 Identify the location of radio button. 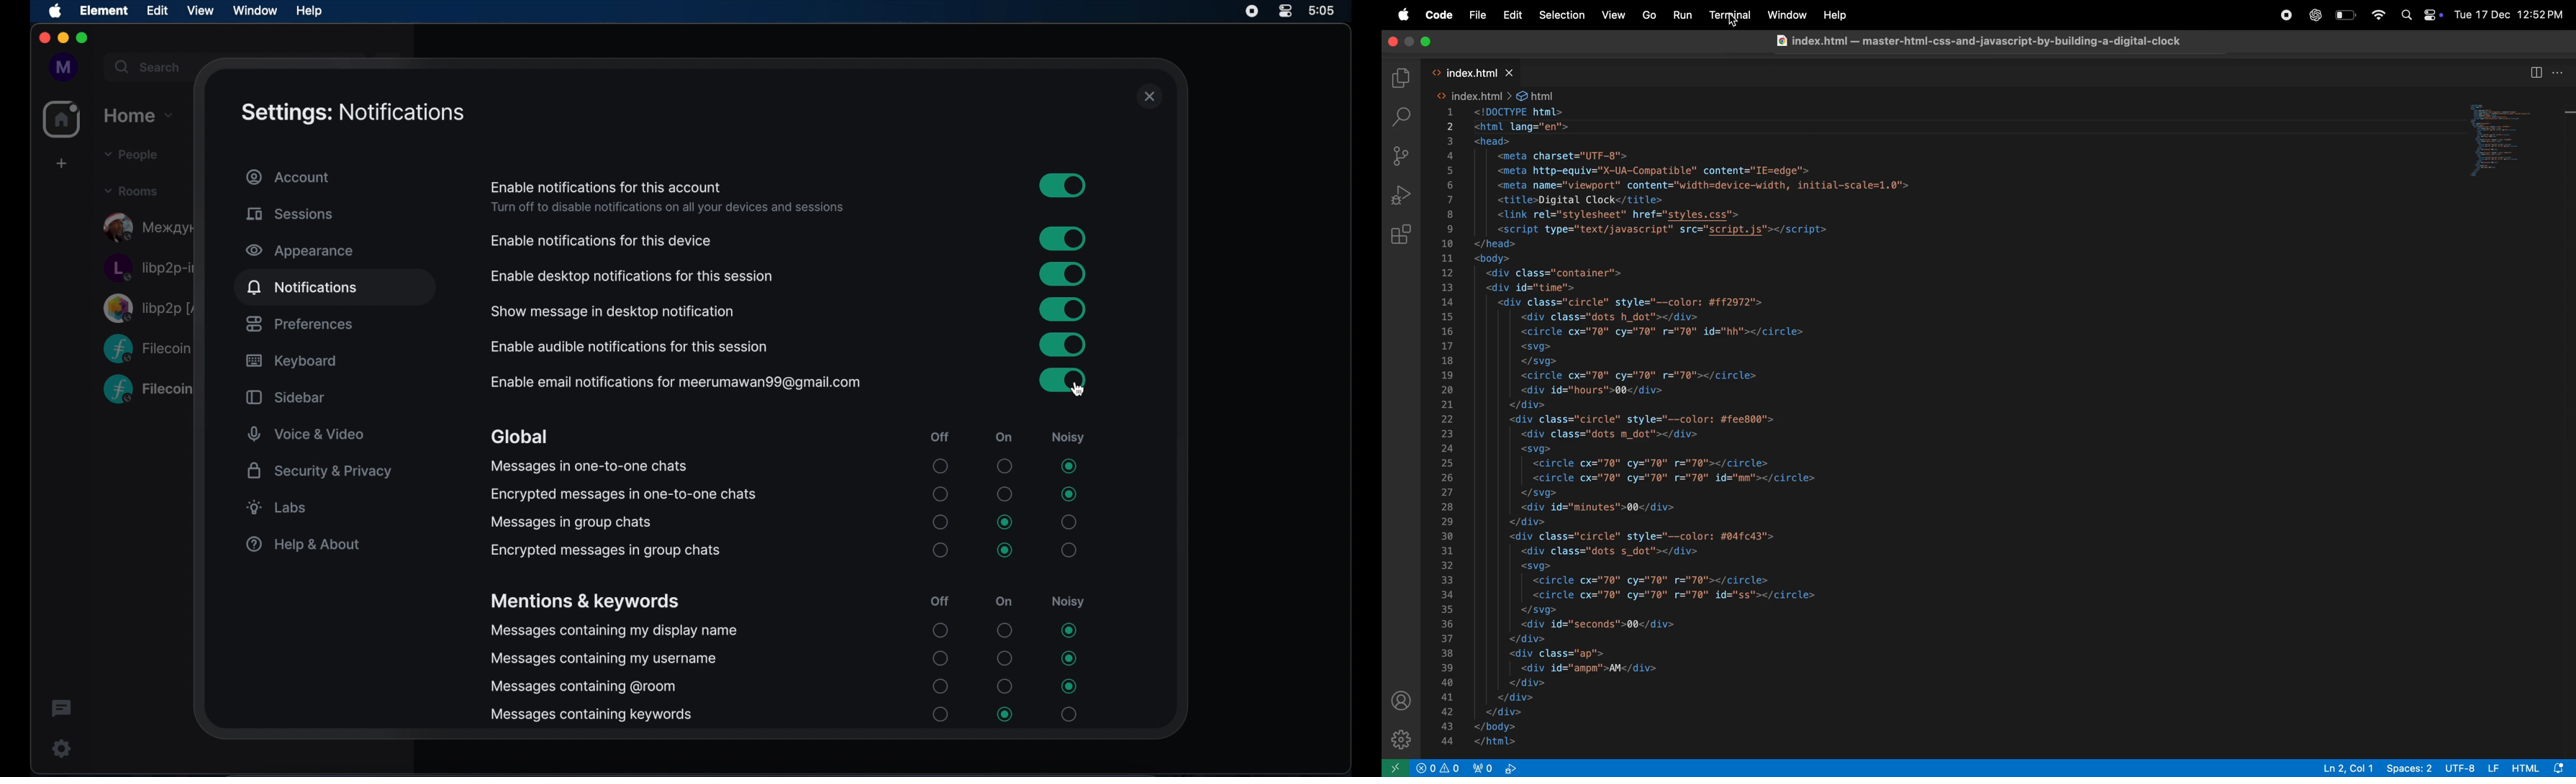
(1069, 494).